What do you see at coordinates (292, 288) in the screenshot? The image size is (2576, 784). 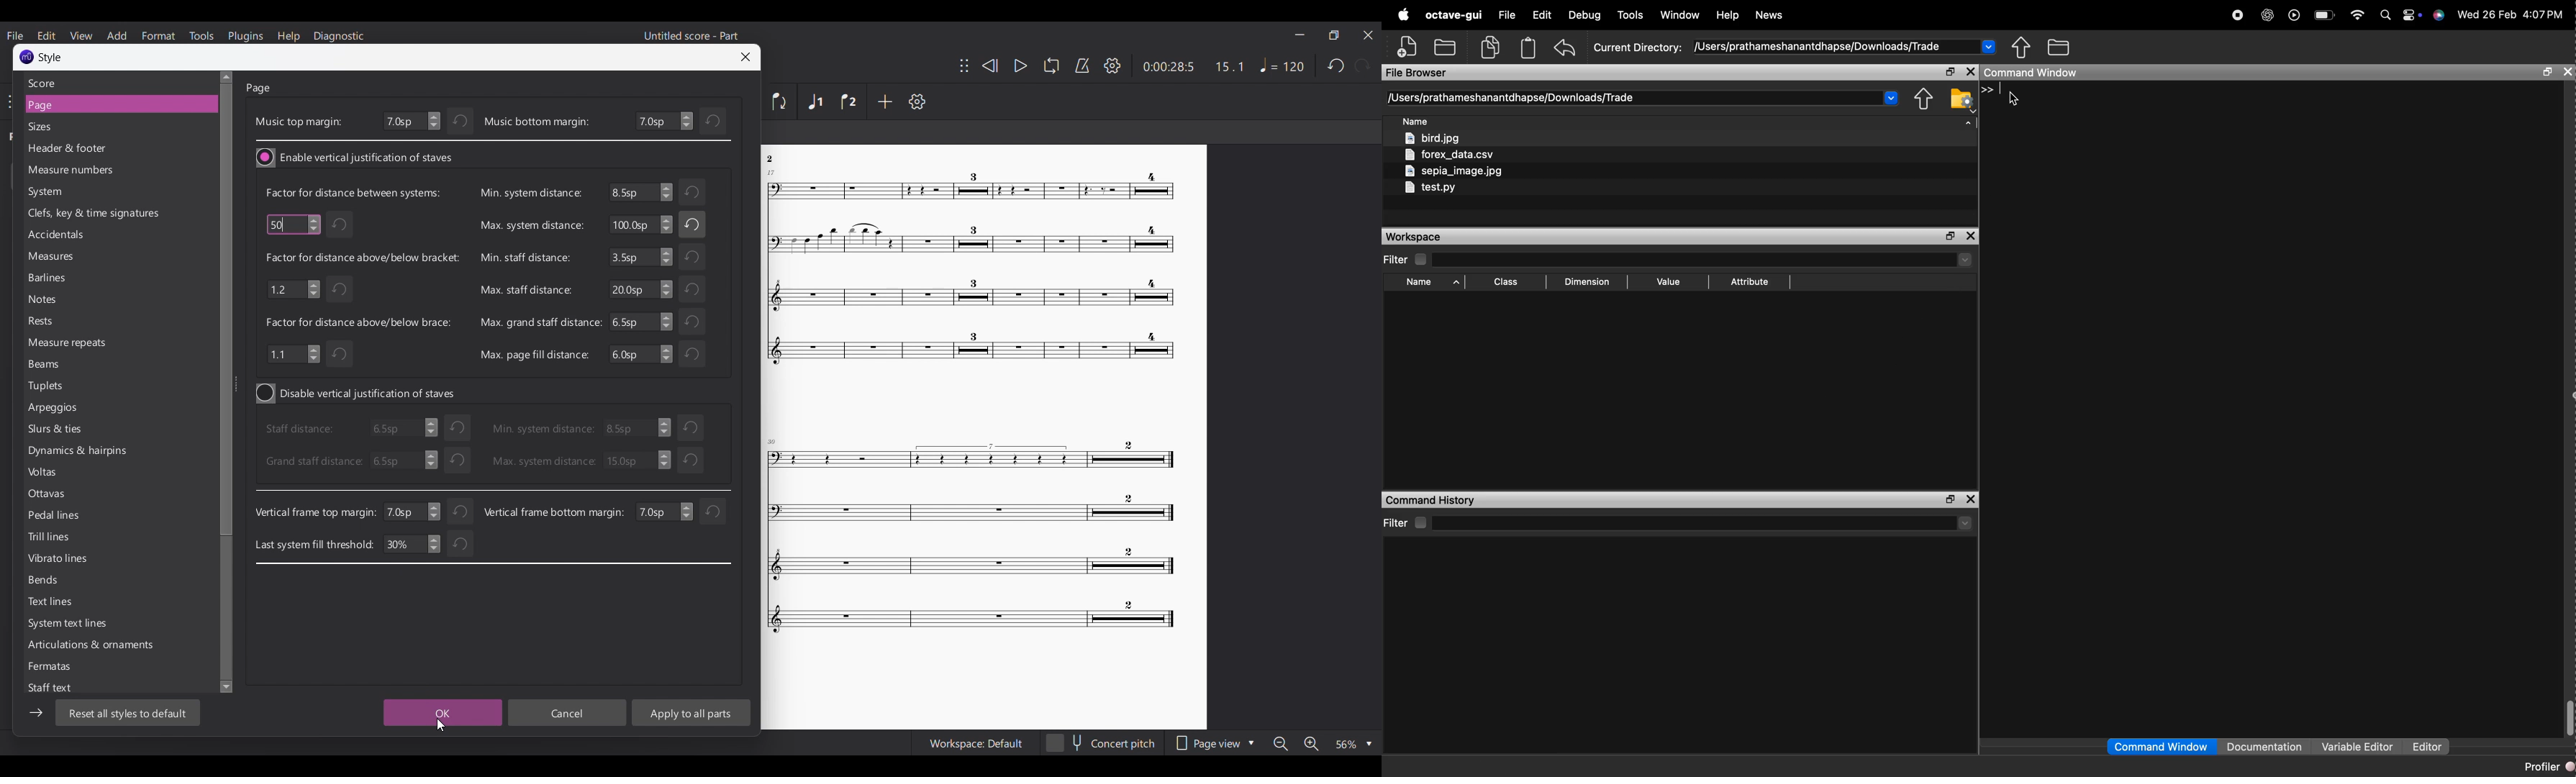 I see `1.2` at bounding box center [292, 288].